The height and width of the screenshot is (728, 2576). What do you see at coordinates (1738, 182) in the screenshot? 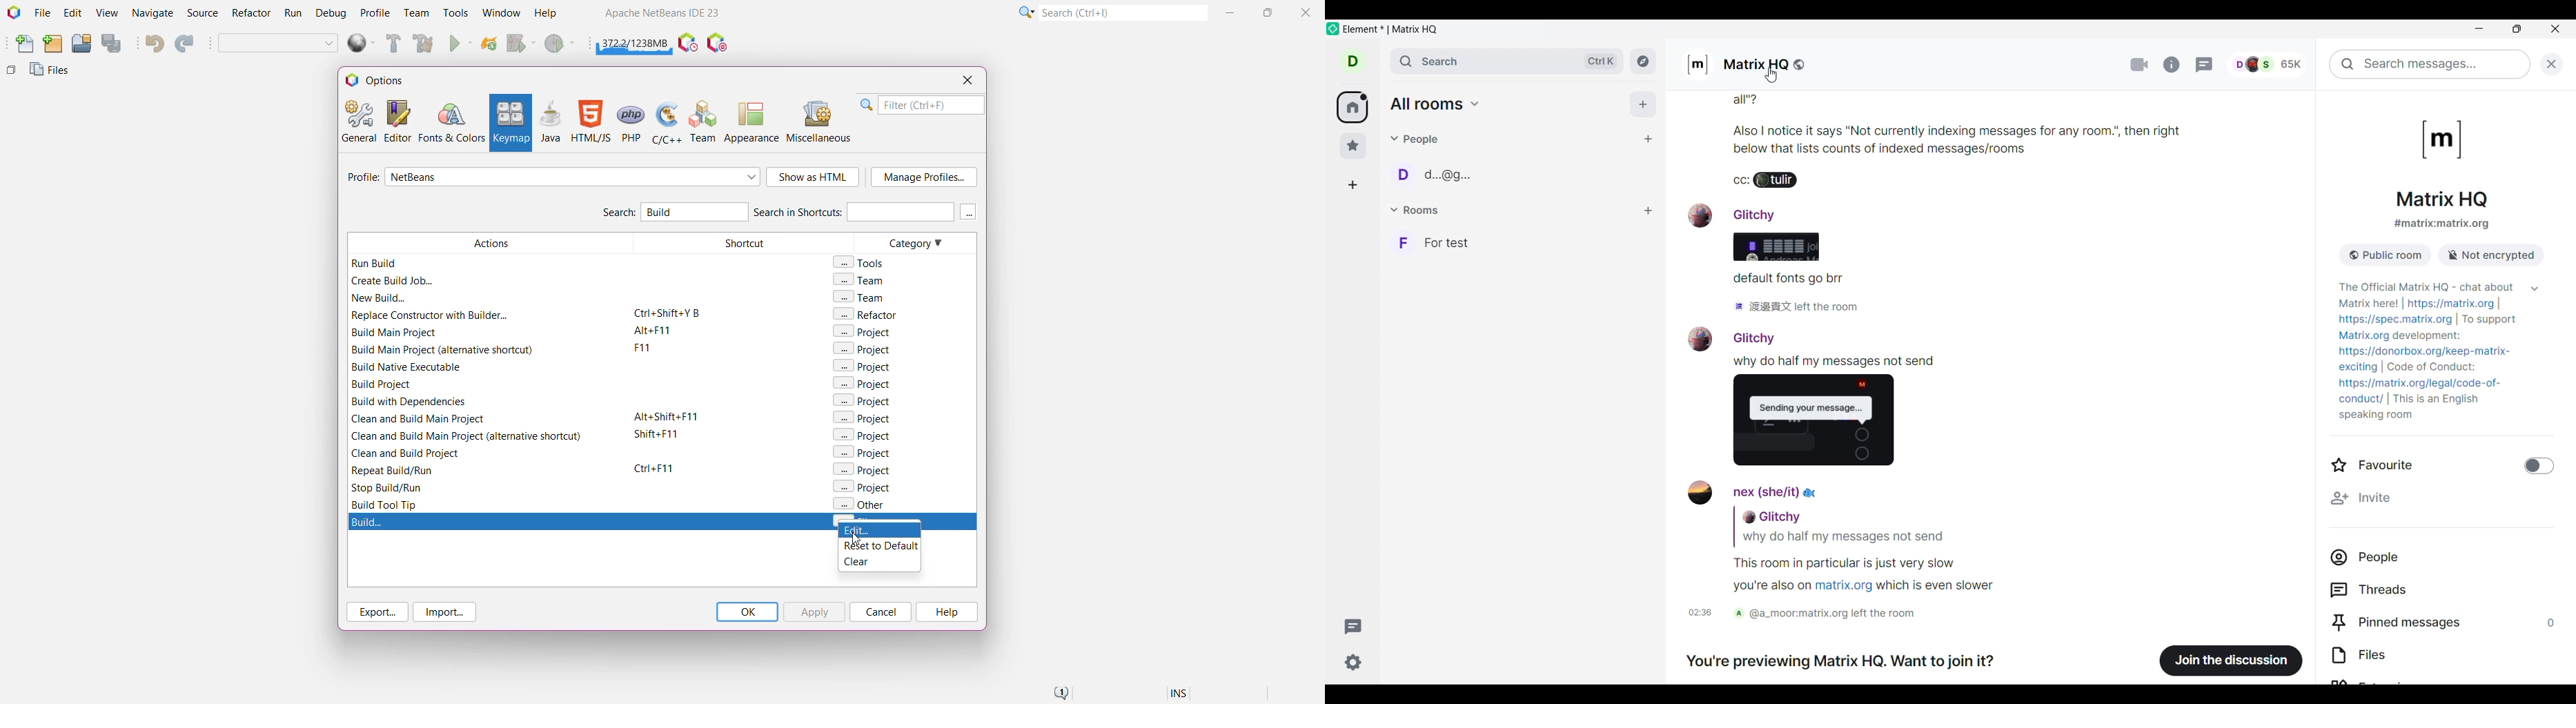
I see `cc` at bounding box center [1738, 182].